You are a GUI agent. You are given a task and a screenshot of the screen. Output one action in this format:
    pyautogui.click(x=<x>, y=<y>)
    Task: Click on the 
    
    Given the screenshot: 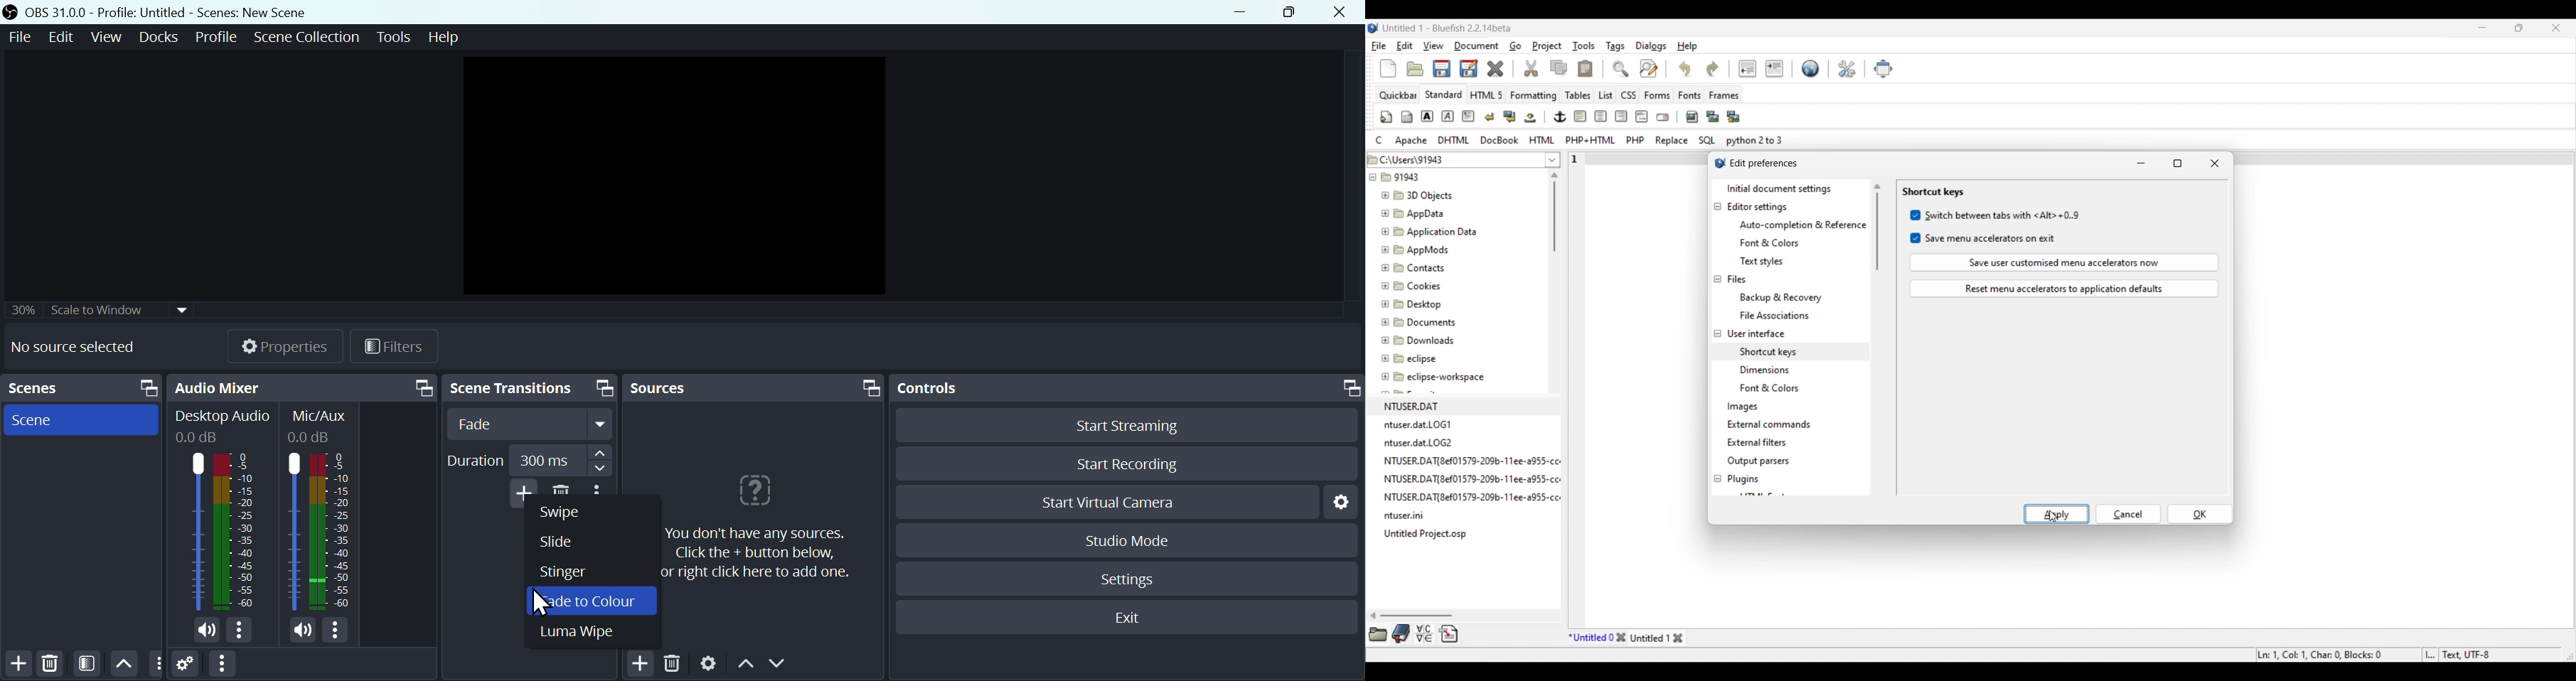 What is the action you would take?
    pyautogui.click(x=530, y=390)
    